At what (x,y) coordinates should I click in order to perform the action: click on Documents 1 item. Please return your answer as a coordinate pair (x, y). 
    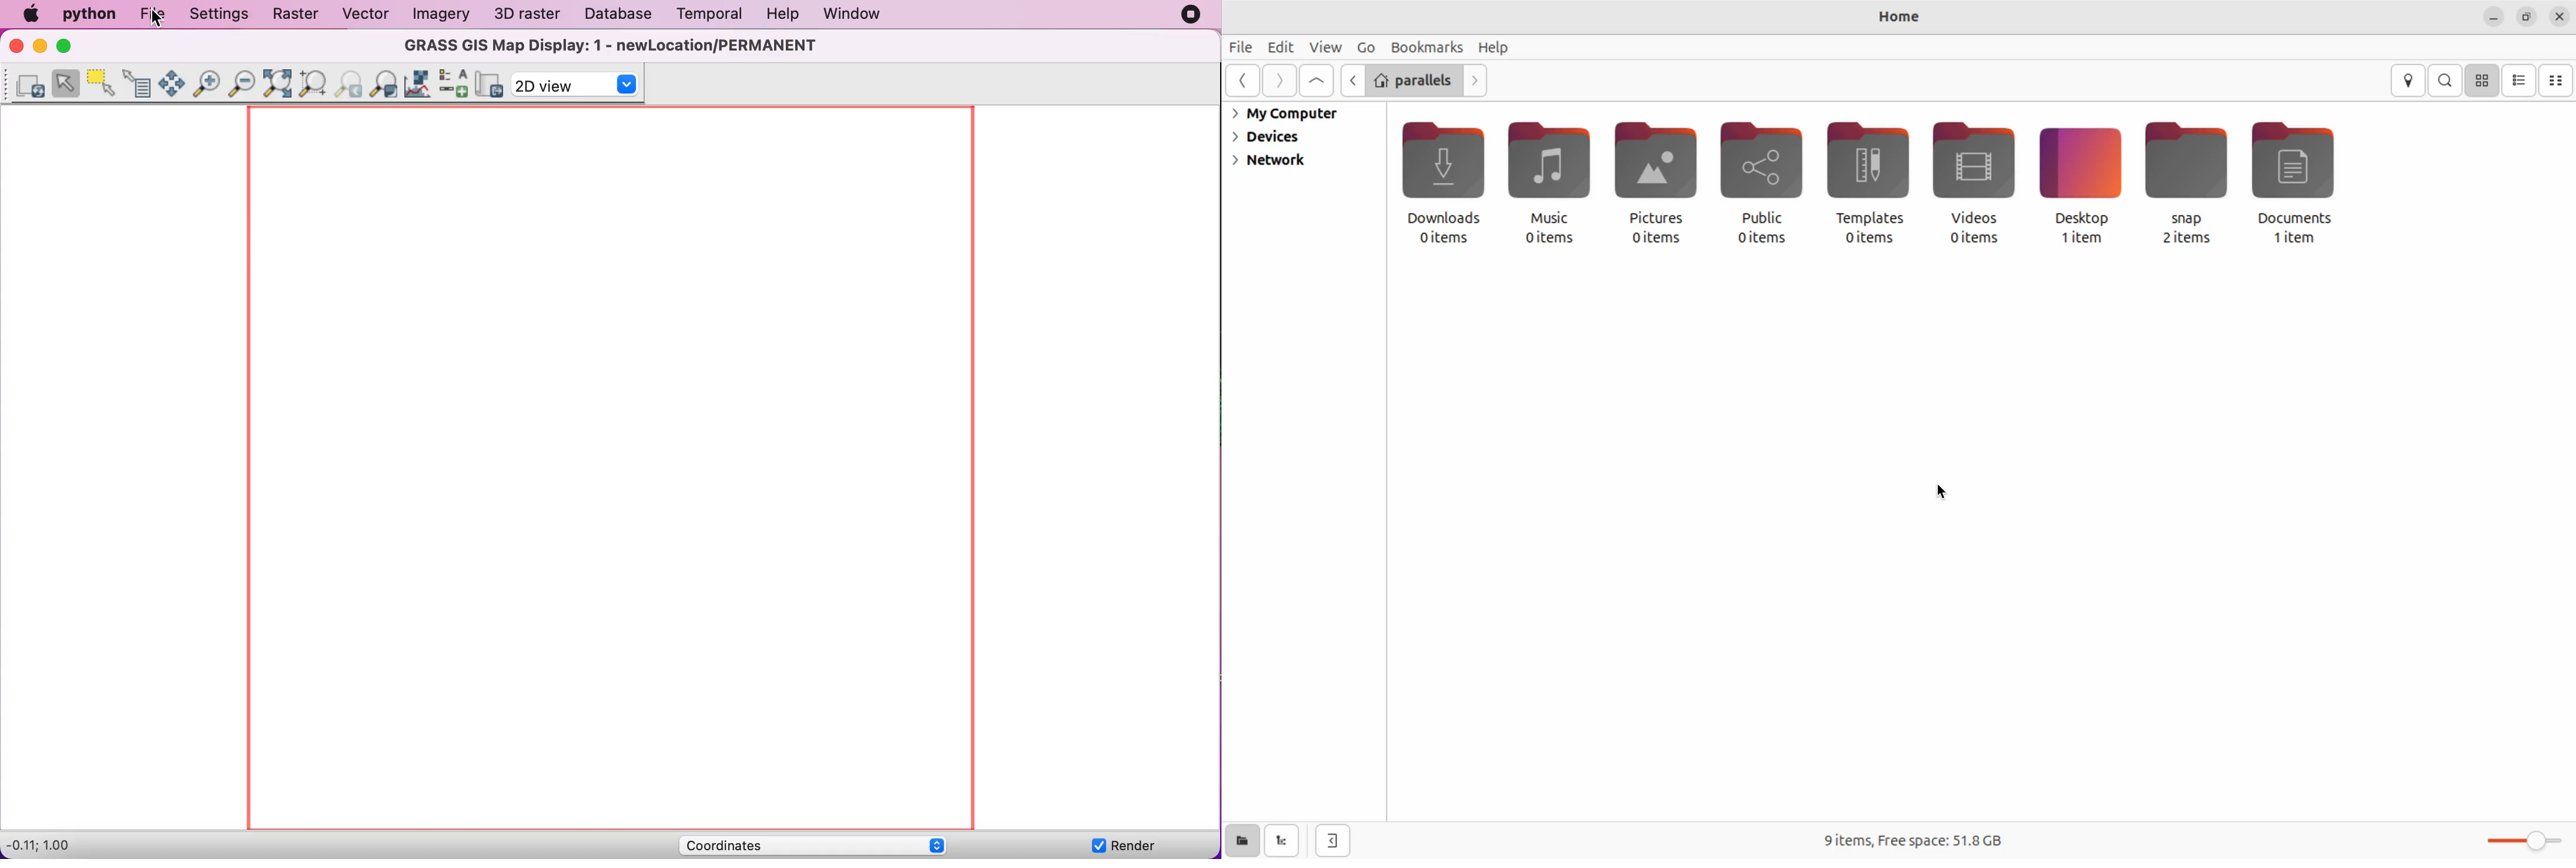
    Looking at the image, I should click on (2301, 181).